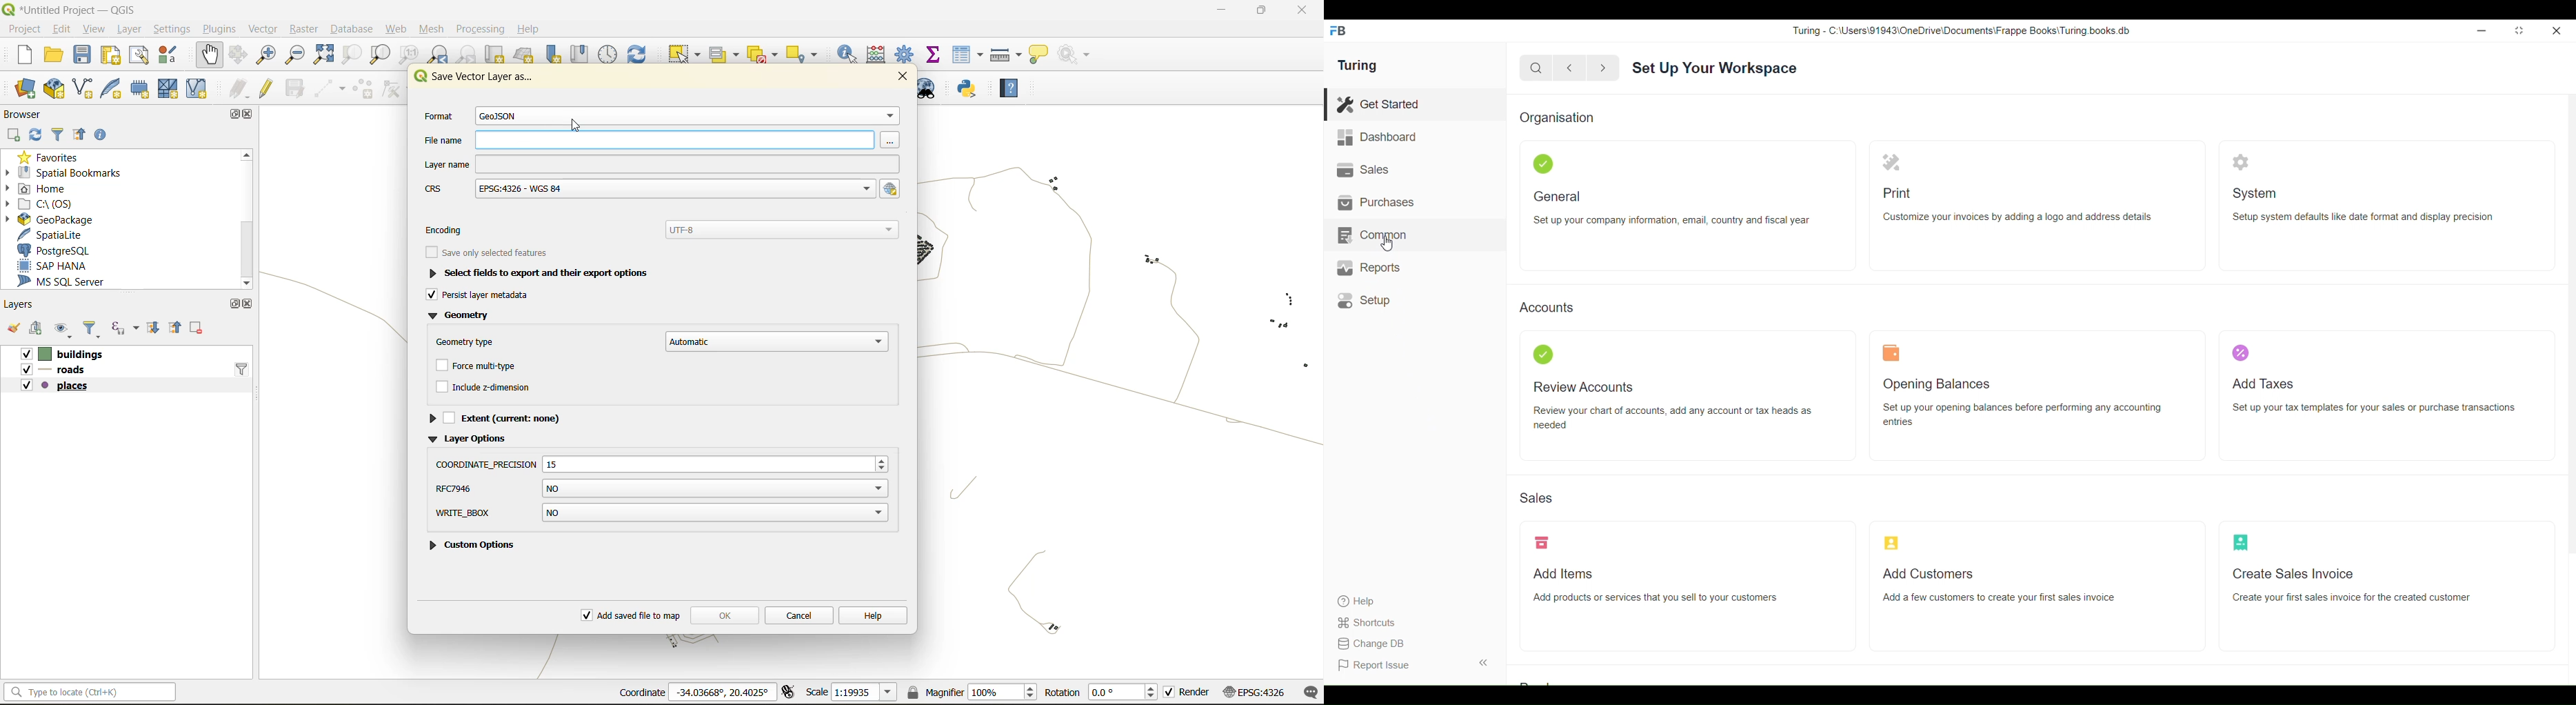 The height and width of the screenshot is (728, 2576). Describe the element at coordinates (1374, 623) in the screenshot. I see `Shortcuts` at that location.